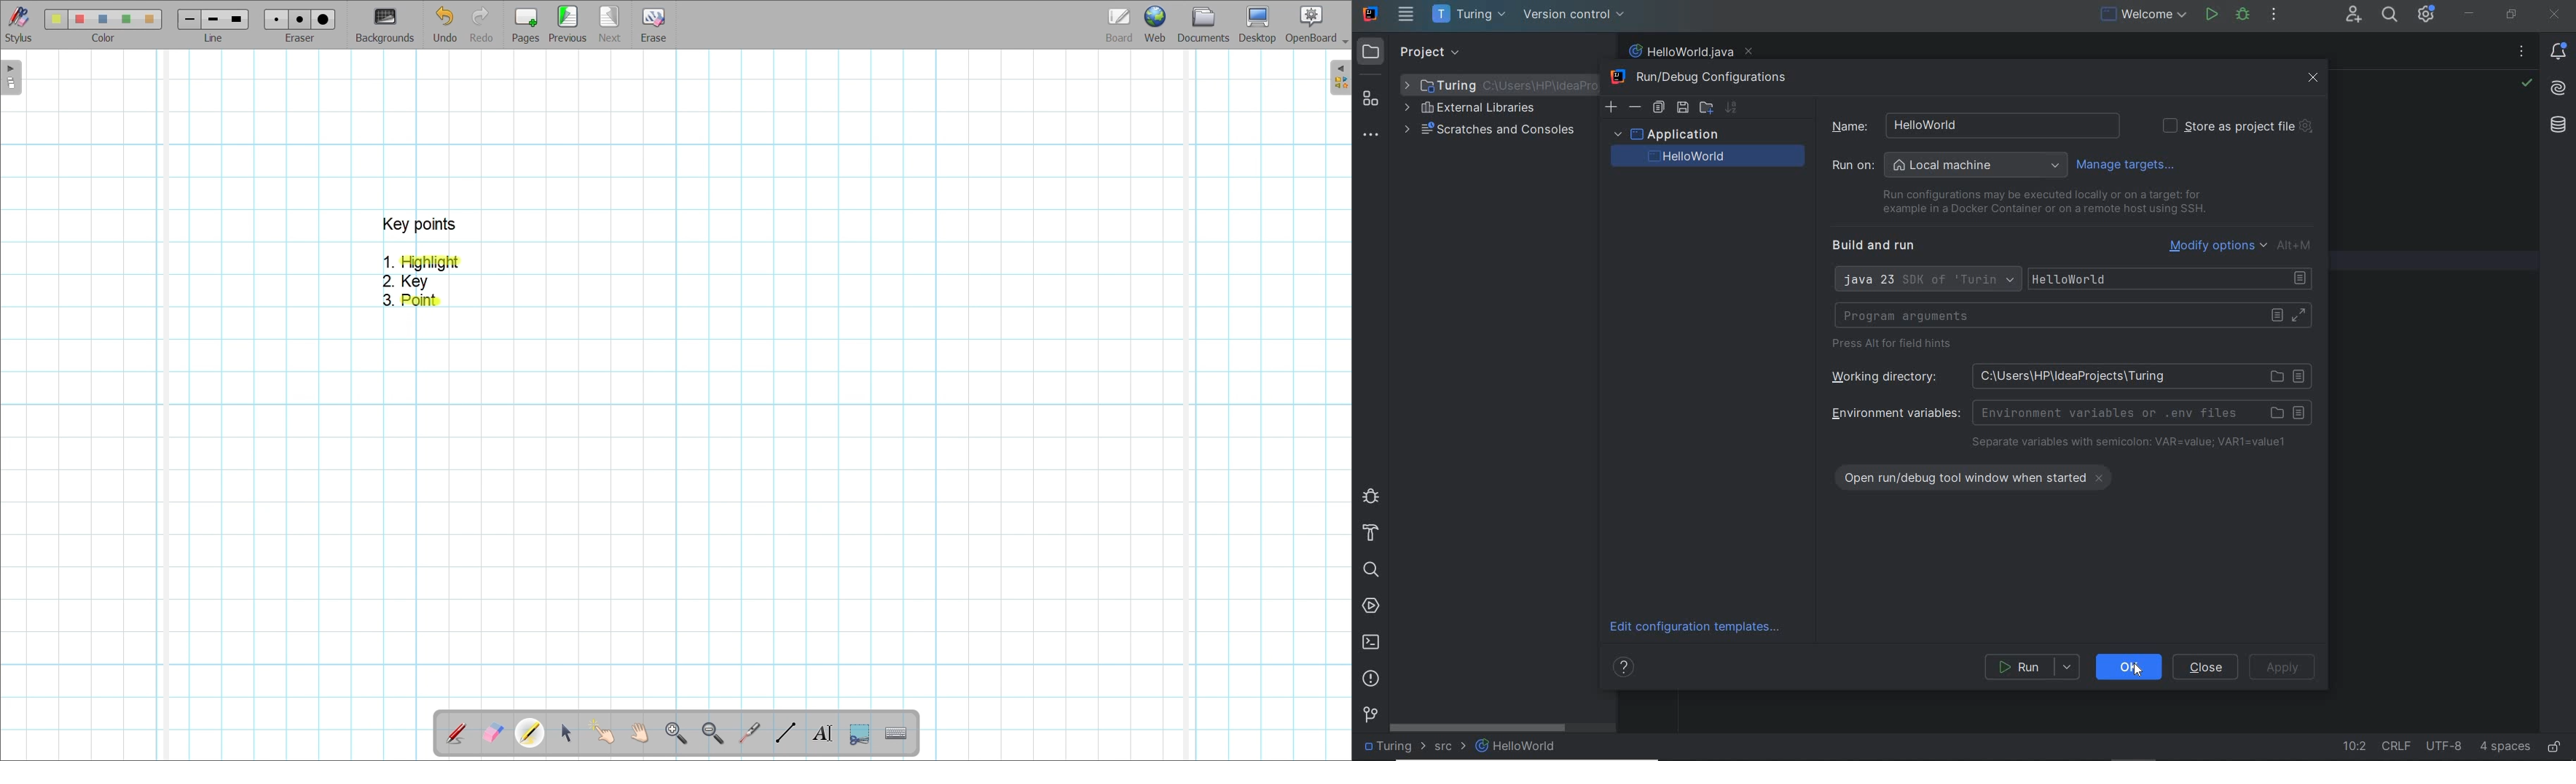 This screenshot has width=2576, height=784. Describe the element at coordinates (896, 734) in the screenshot. I see `Display virtual keyboard` at that location.